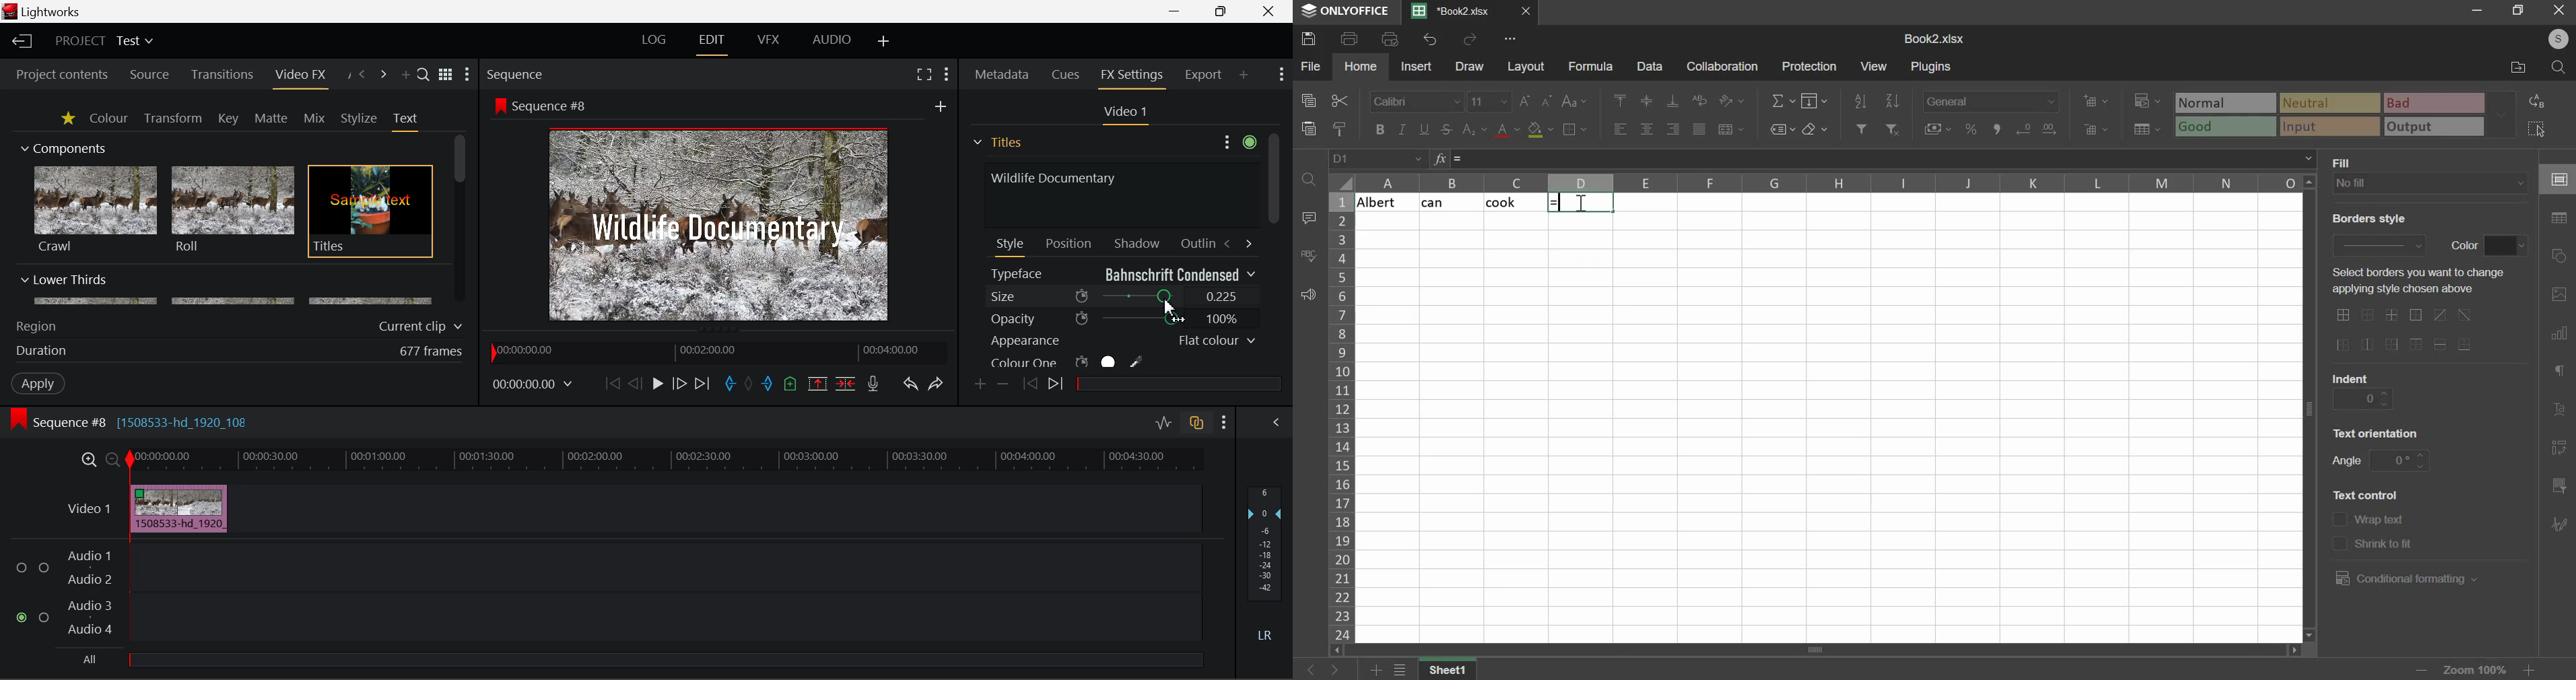 This screenshot has width=2576, height=700. Describe the element at coordinates (2559, 11) in the screenshot. I see `close window` at that location.